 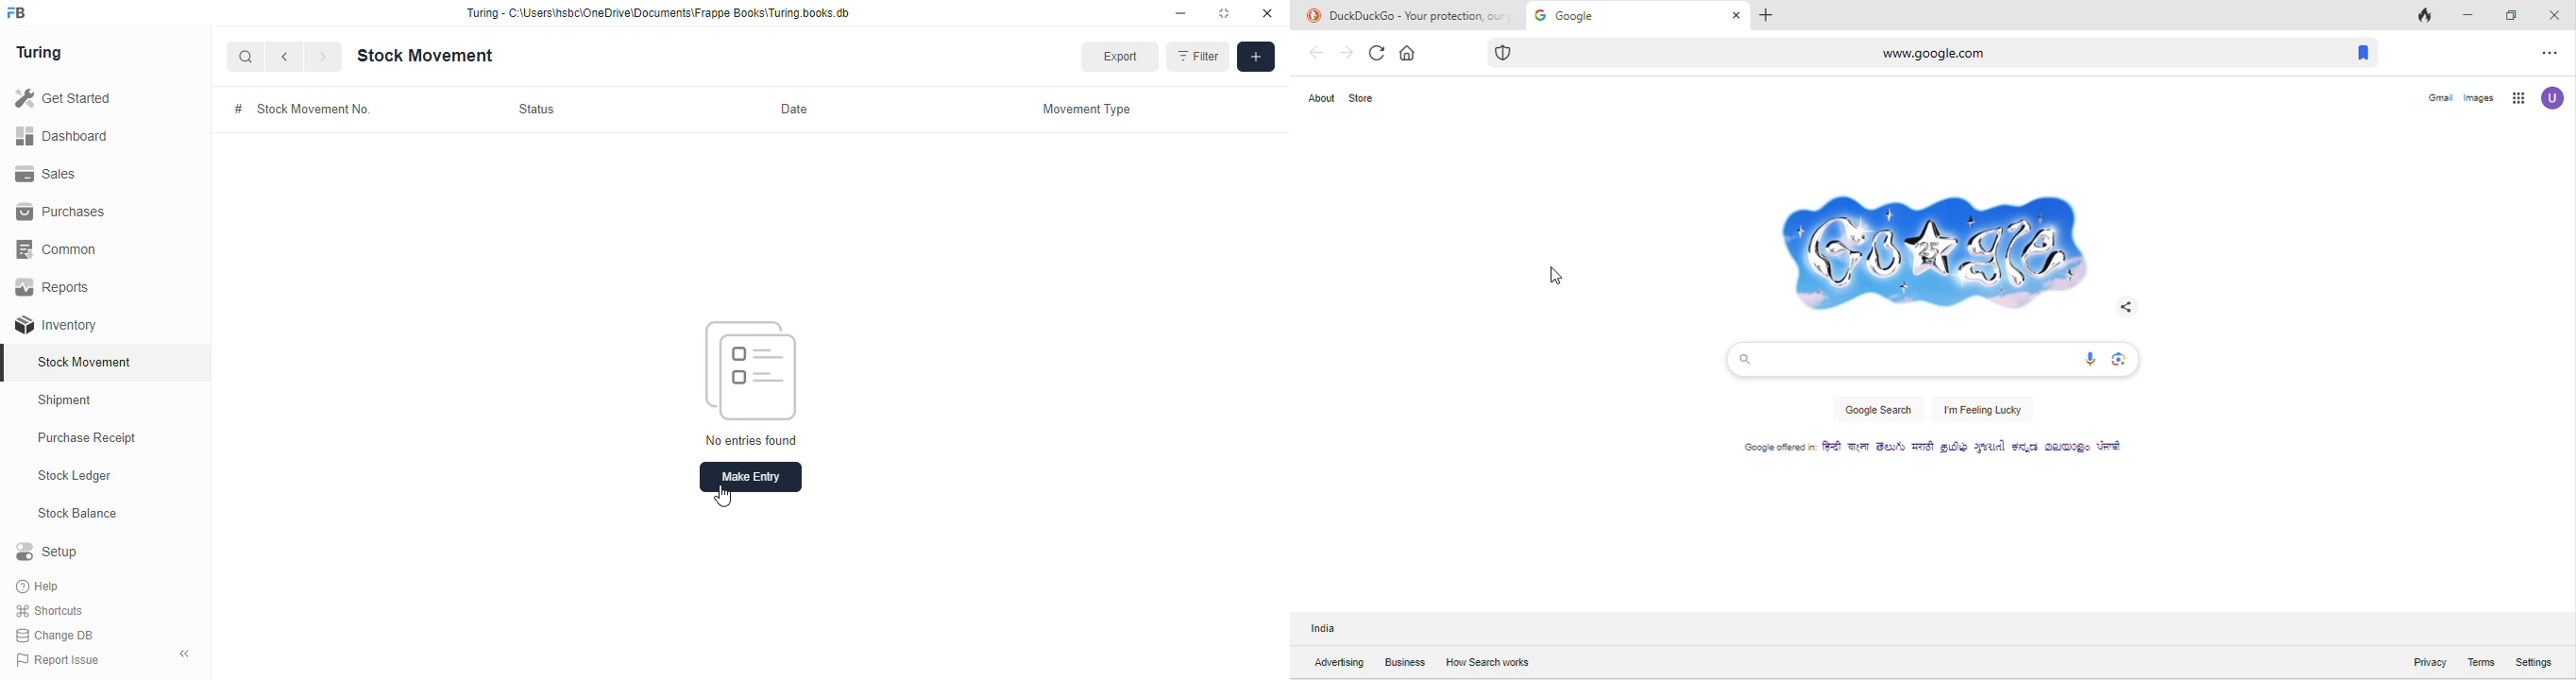 I want to click on export, so click(x=1121, y=57).